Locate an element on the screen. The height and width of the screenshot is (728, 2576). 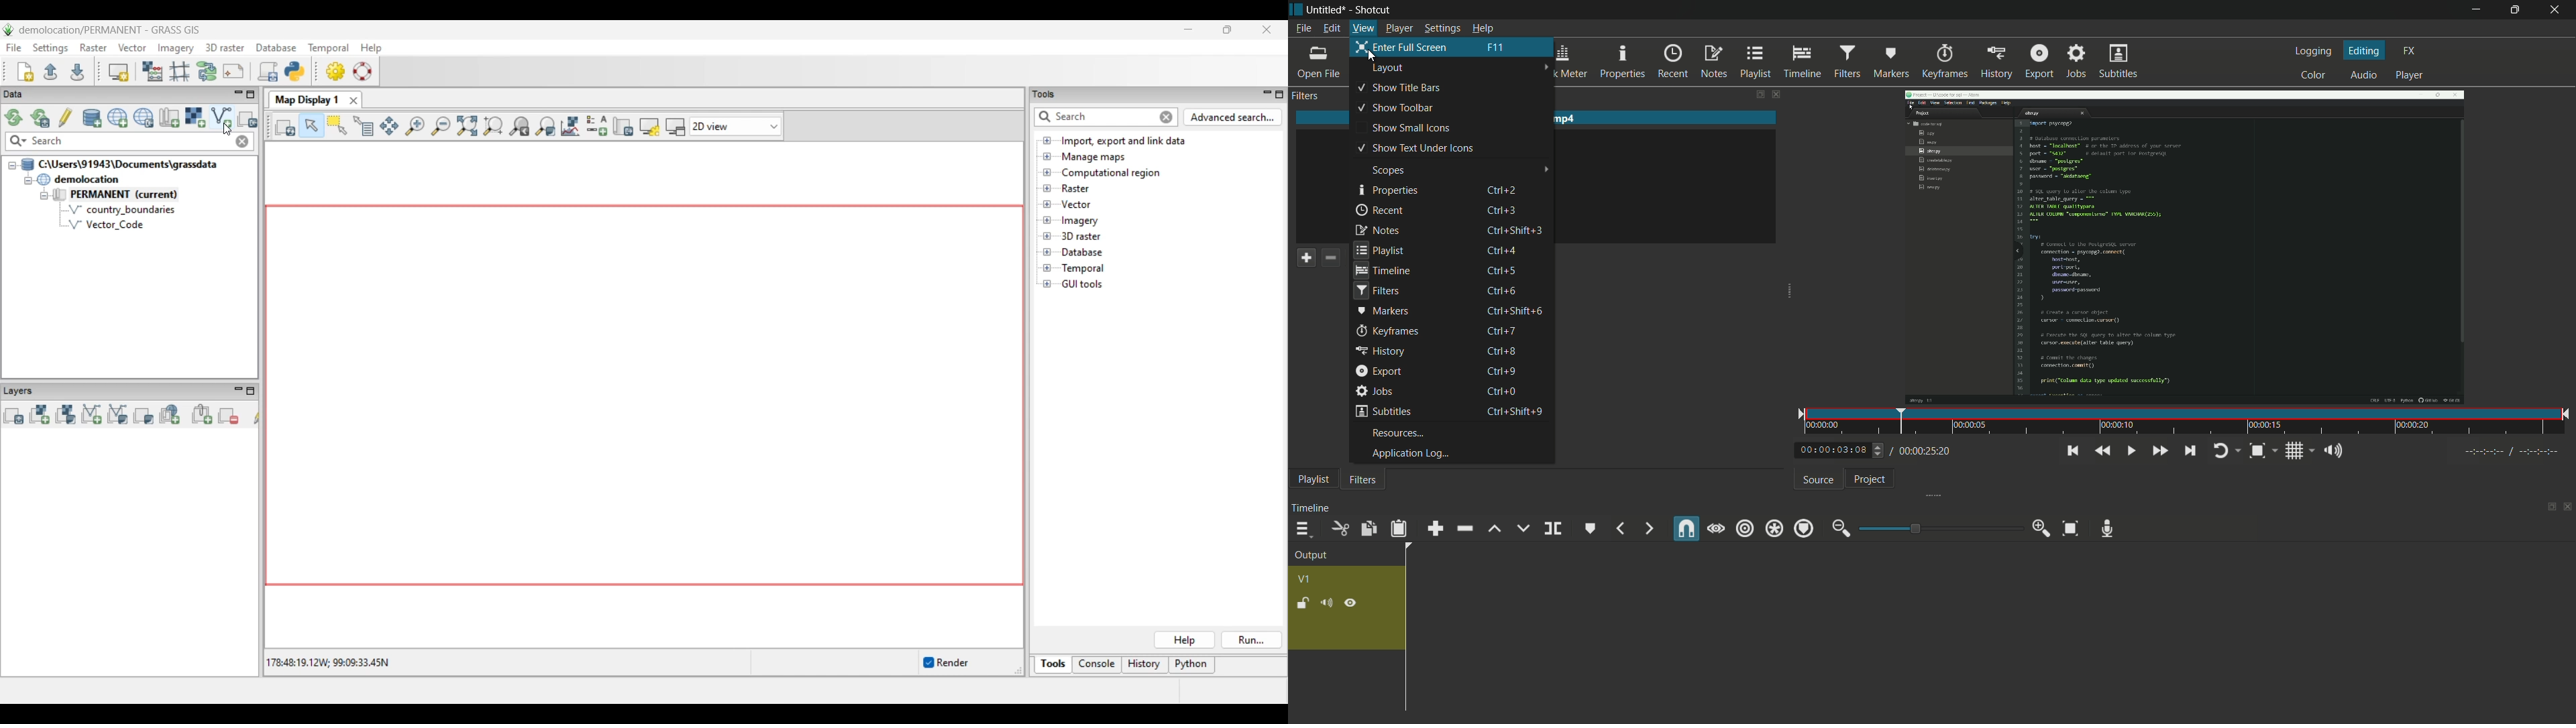
maximize is located at coordinates (2517, 10).